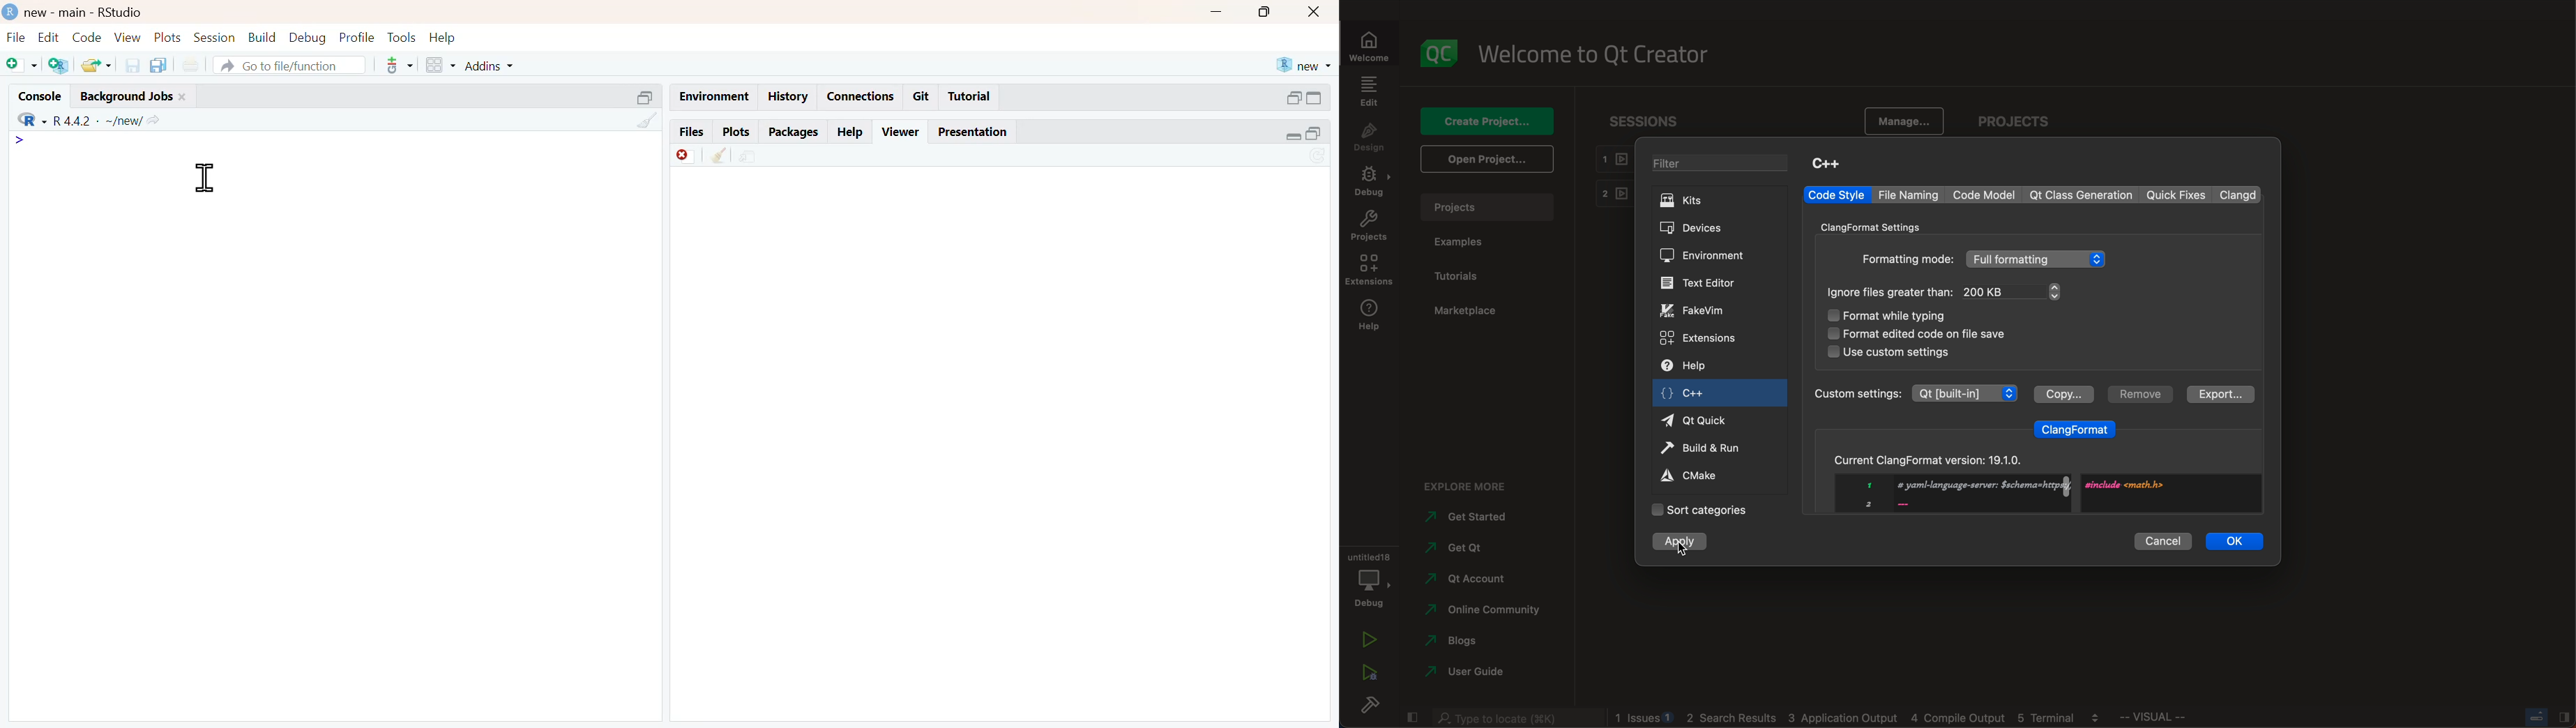 This screenshot has height=728, width=2576. What do you see at coordinates (2236, 540) in the screenshot?
I see `ok` at bounding box center [2236, 540].